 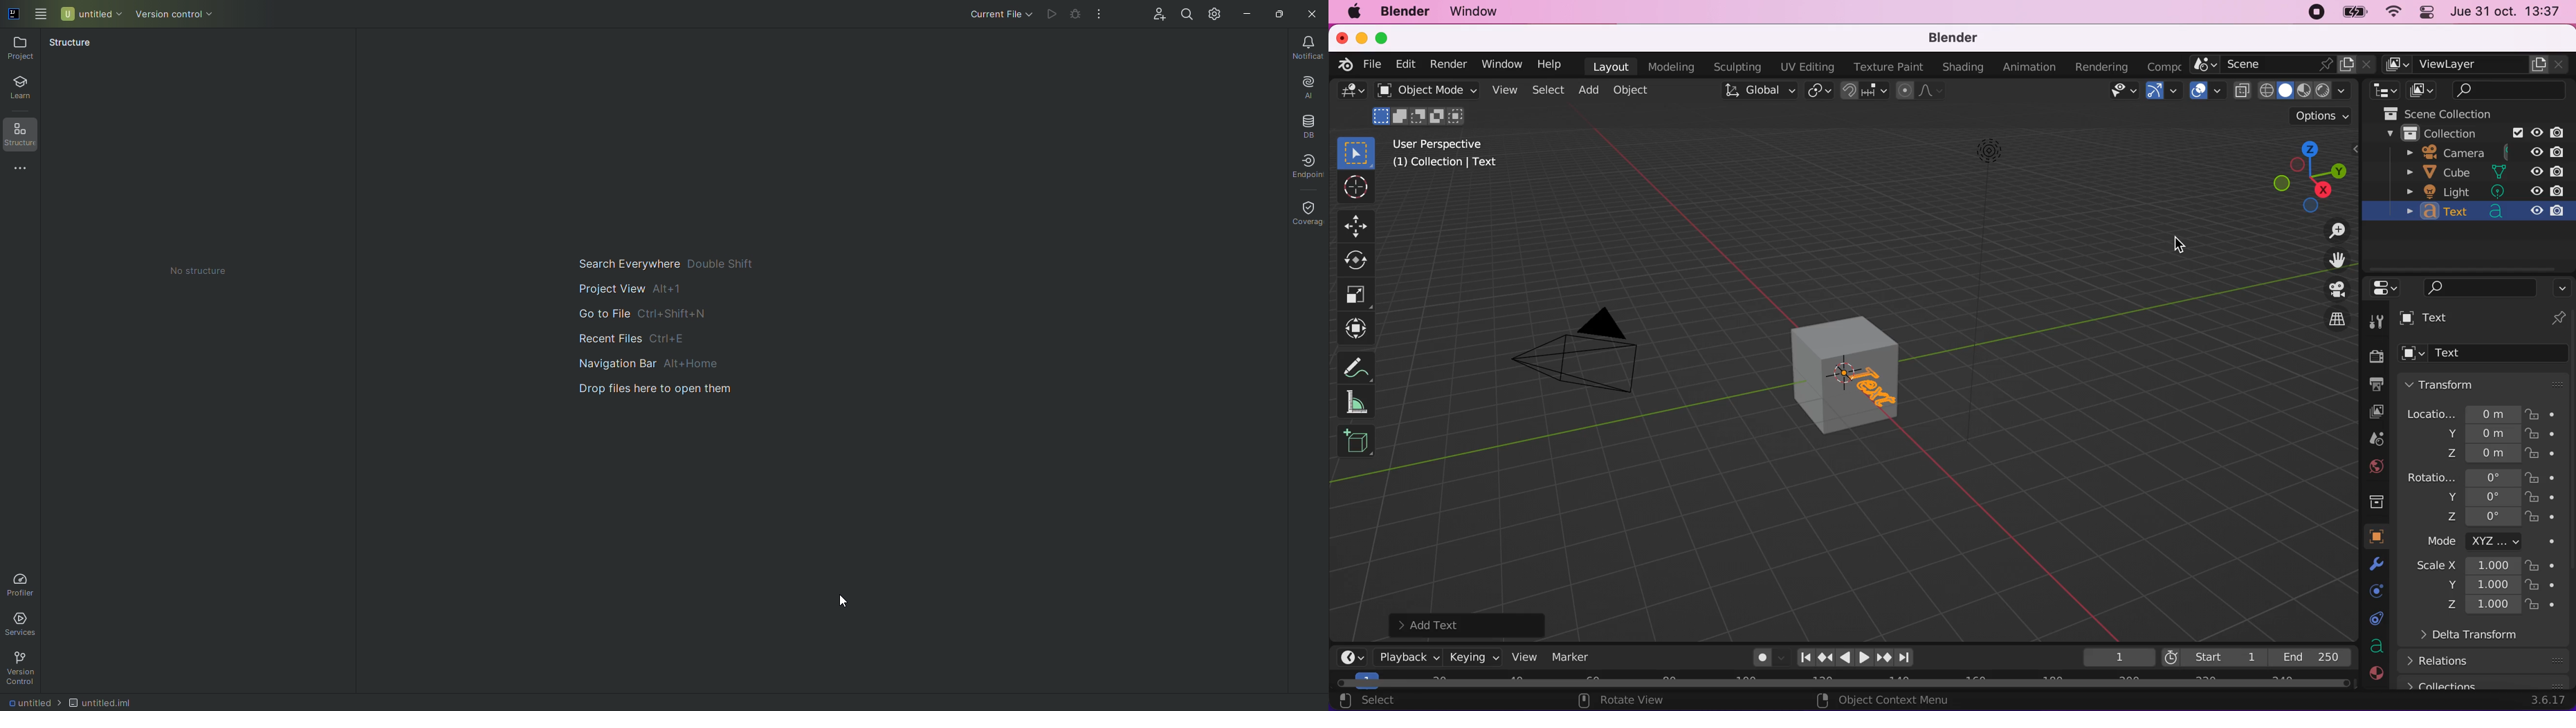 I want to click on data, so click(x=2379, y=646).